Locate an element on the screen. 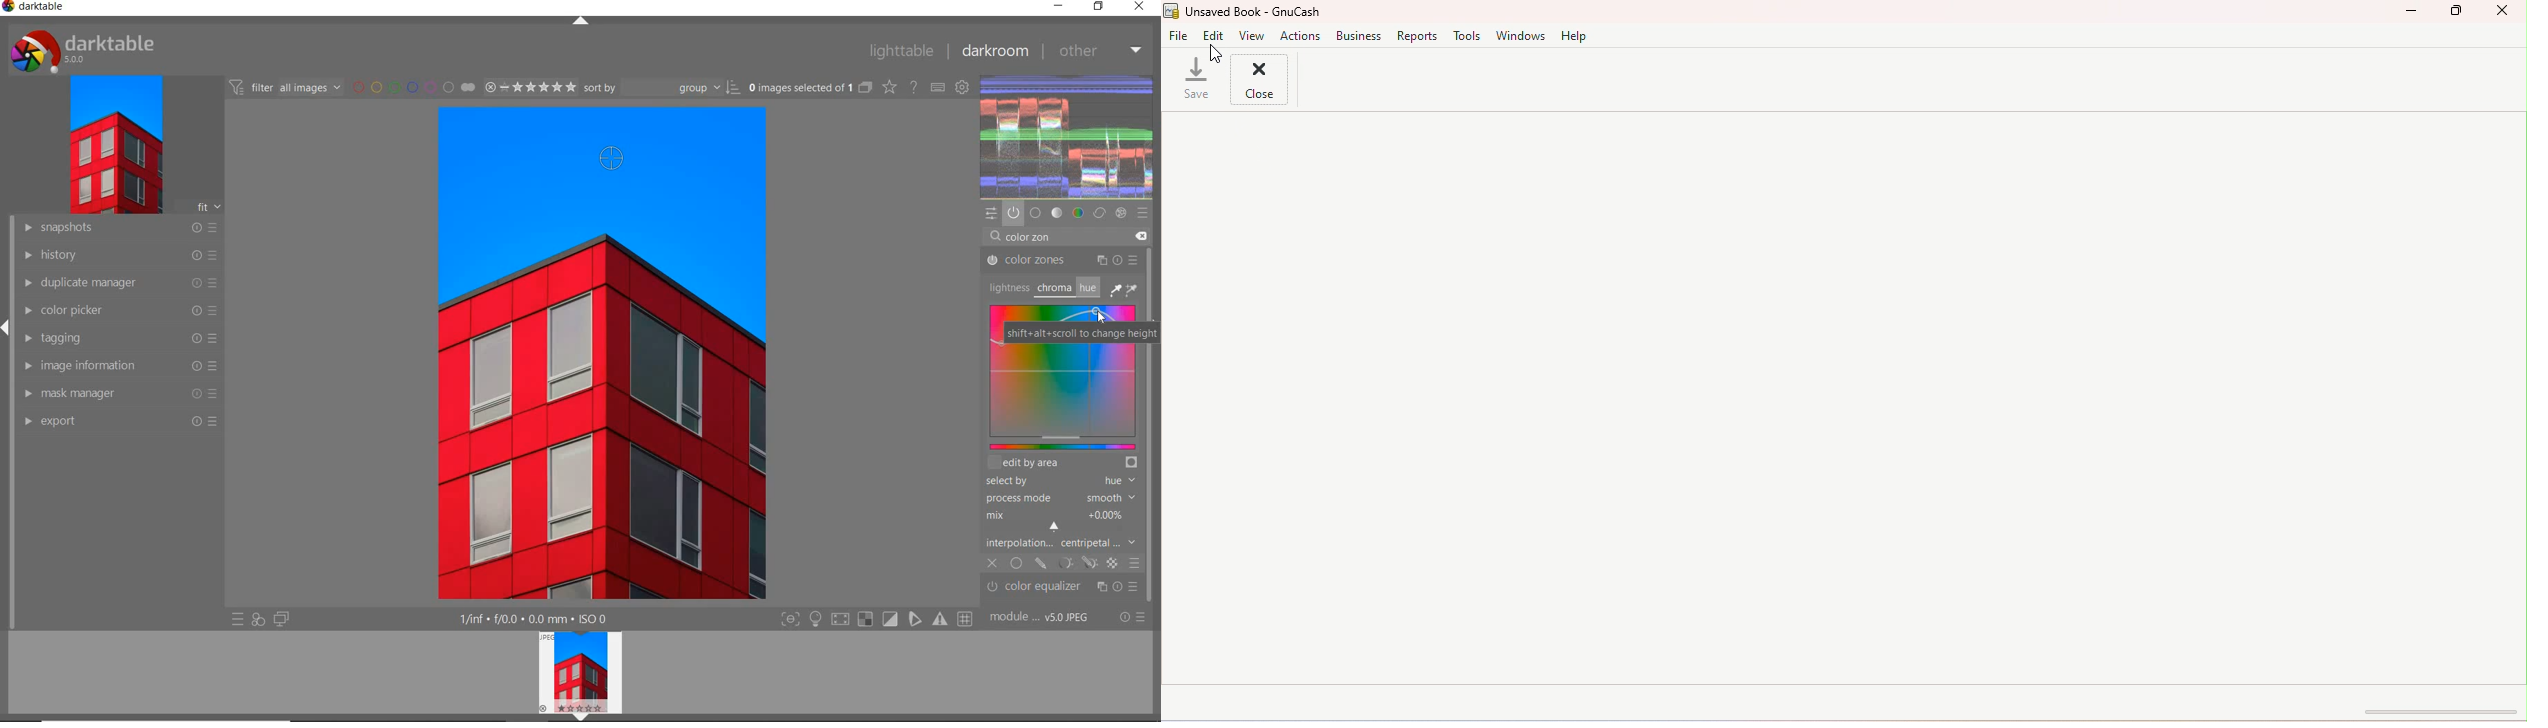 The width and height of the screenshot is (2548, 728). MASK OPTIONS is located at coordinates (1076, 563).